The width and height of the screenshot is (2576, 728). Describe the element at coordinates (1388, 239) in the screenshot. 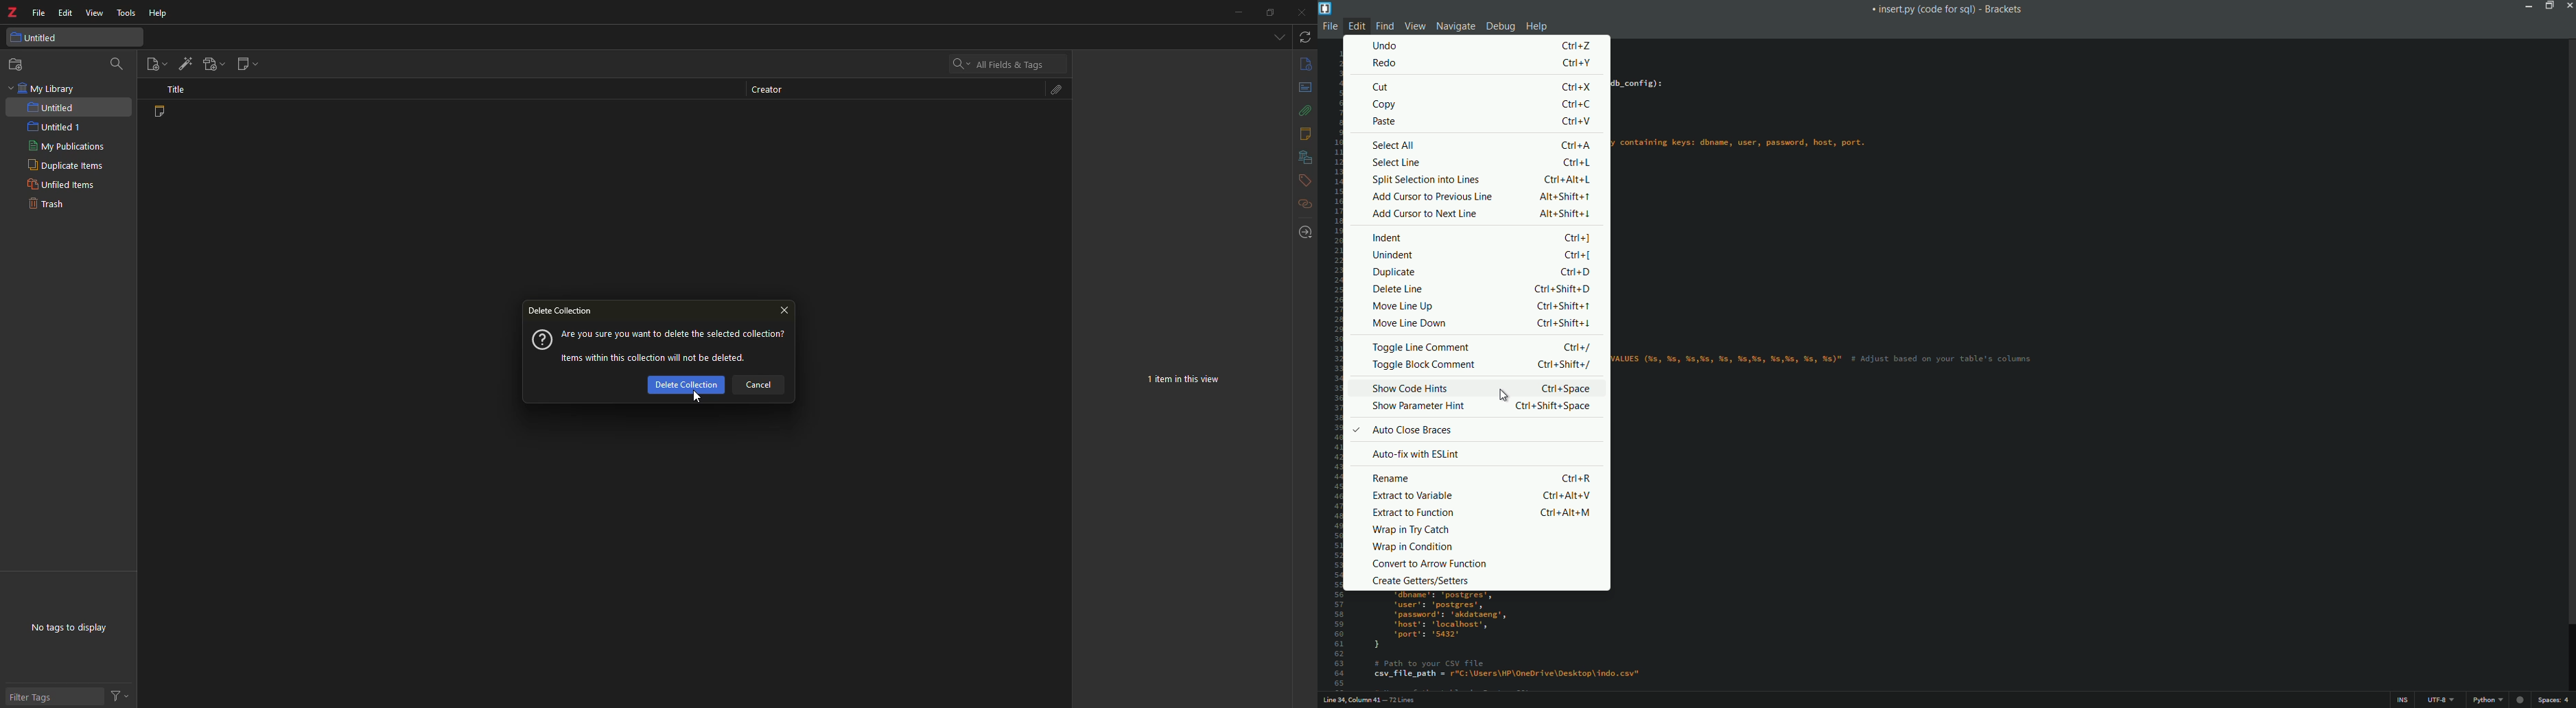

I see `indent` at that location.